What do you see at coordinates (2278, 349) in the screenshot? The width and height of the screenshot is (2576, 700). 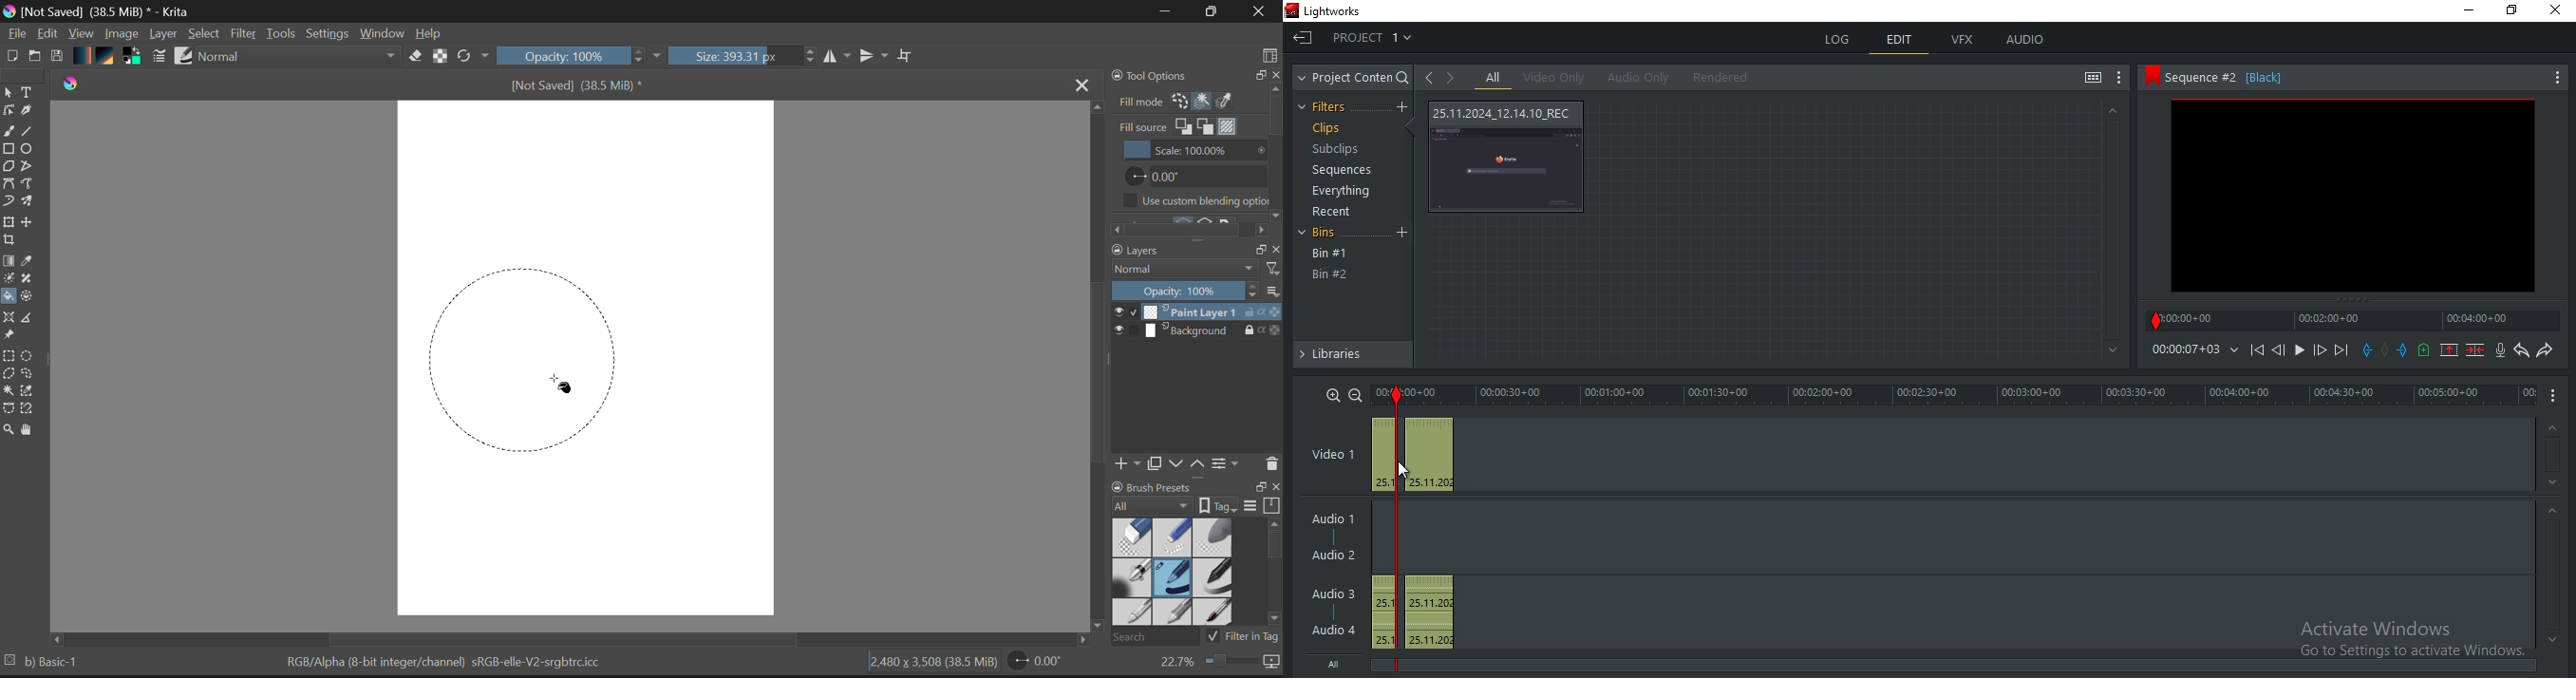 I see `Previous` at bounding box center [2278, 349].